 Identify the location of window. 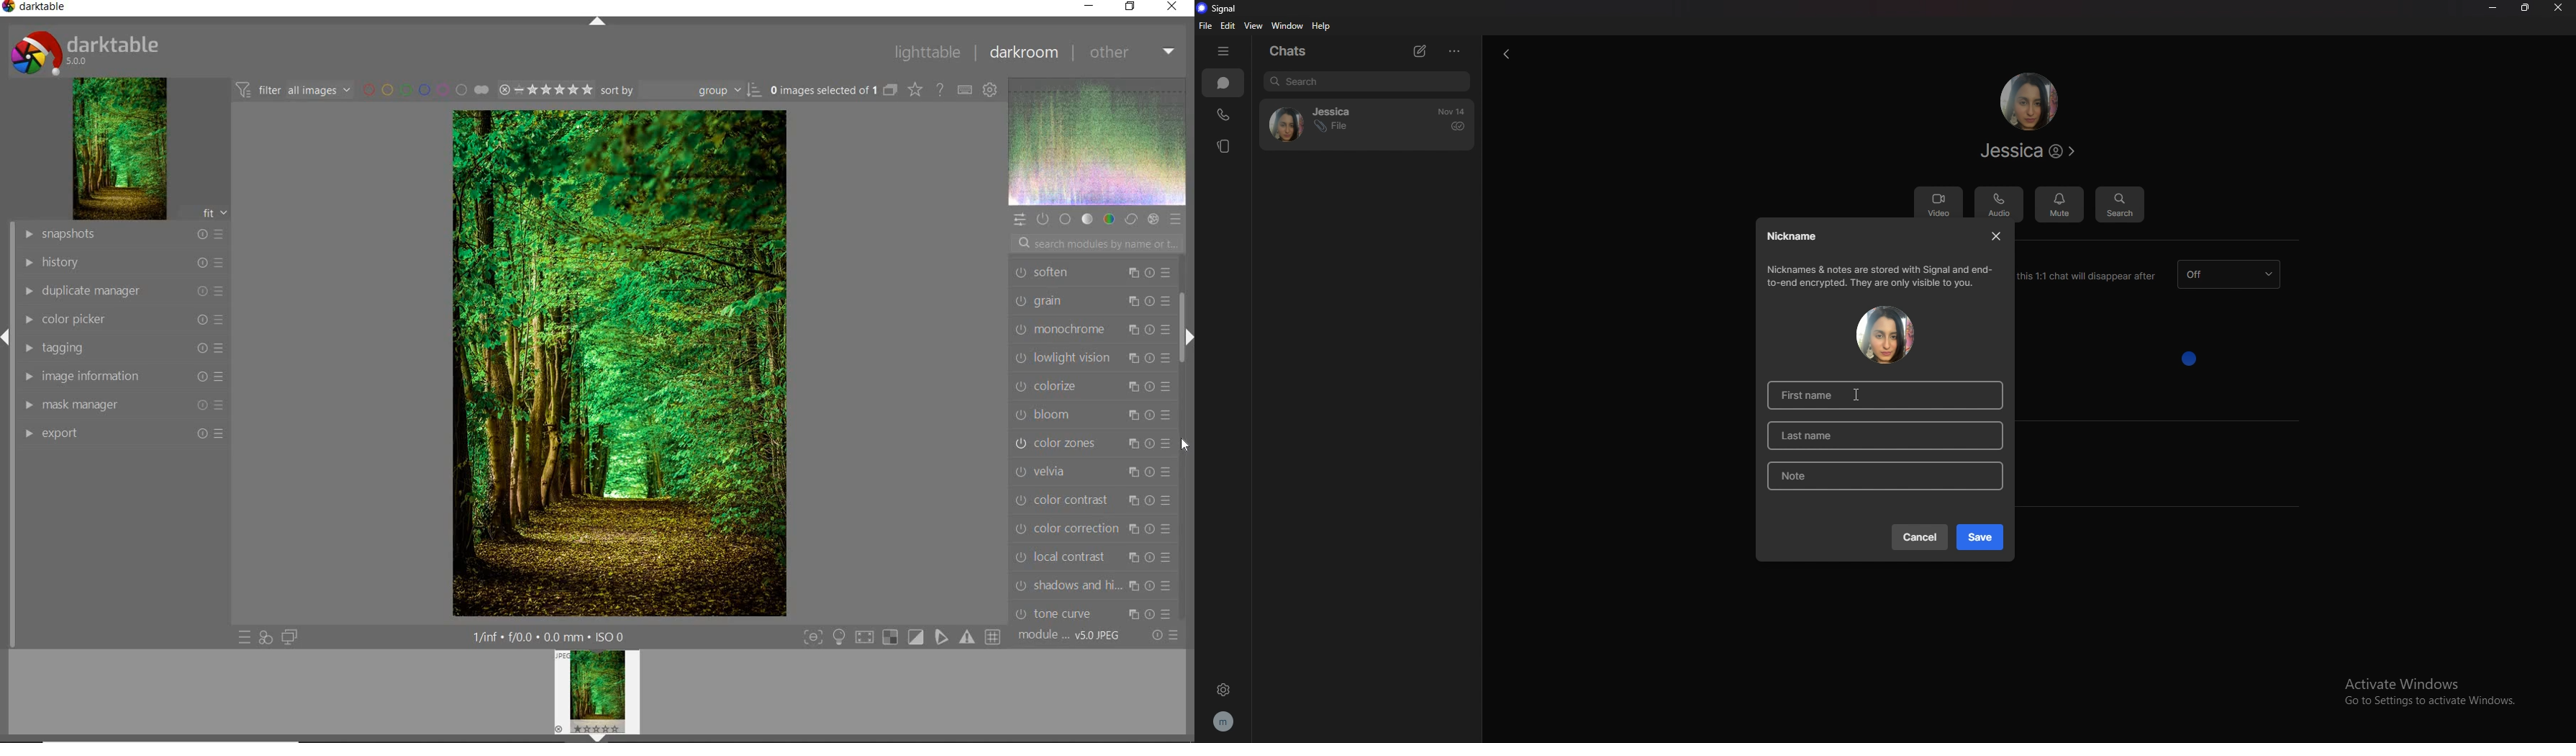
(1288, 25).